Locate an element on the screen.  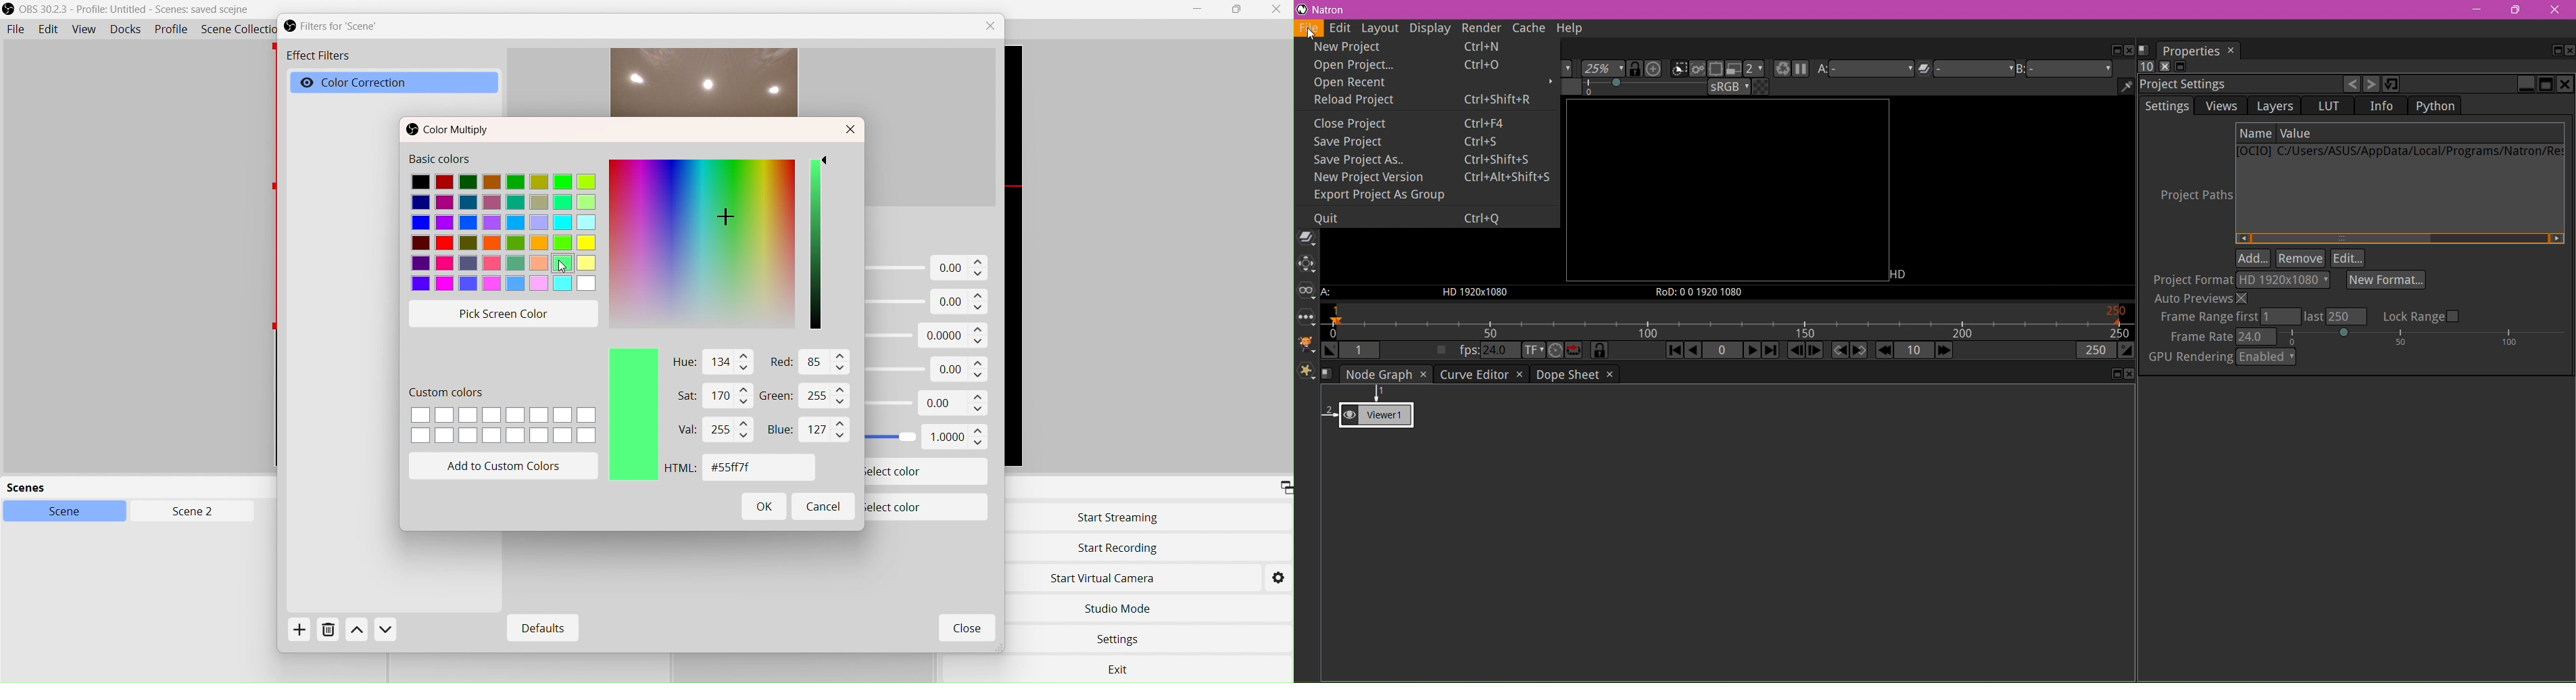
Close is located at coordinates (994, 26).